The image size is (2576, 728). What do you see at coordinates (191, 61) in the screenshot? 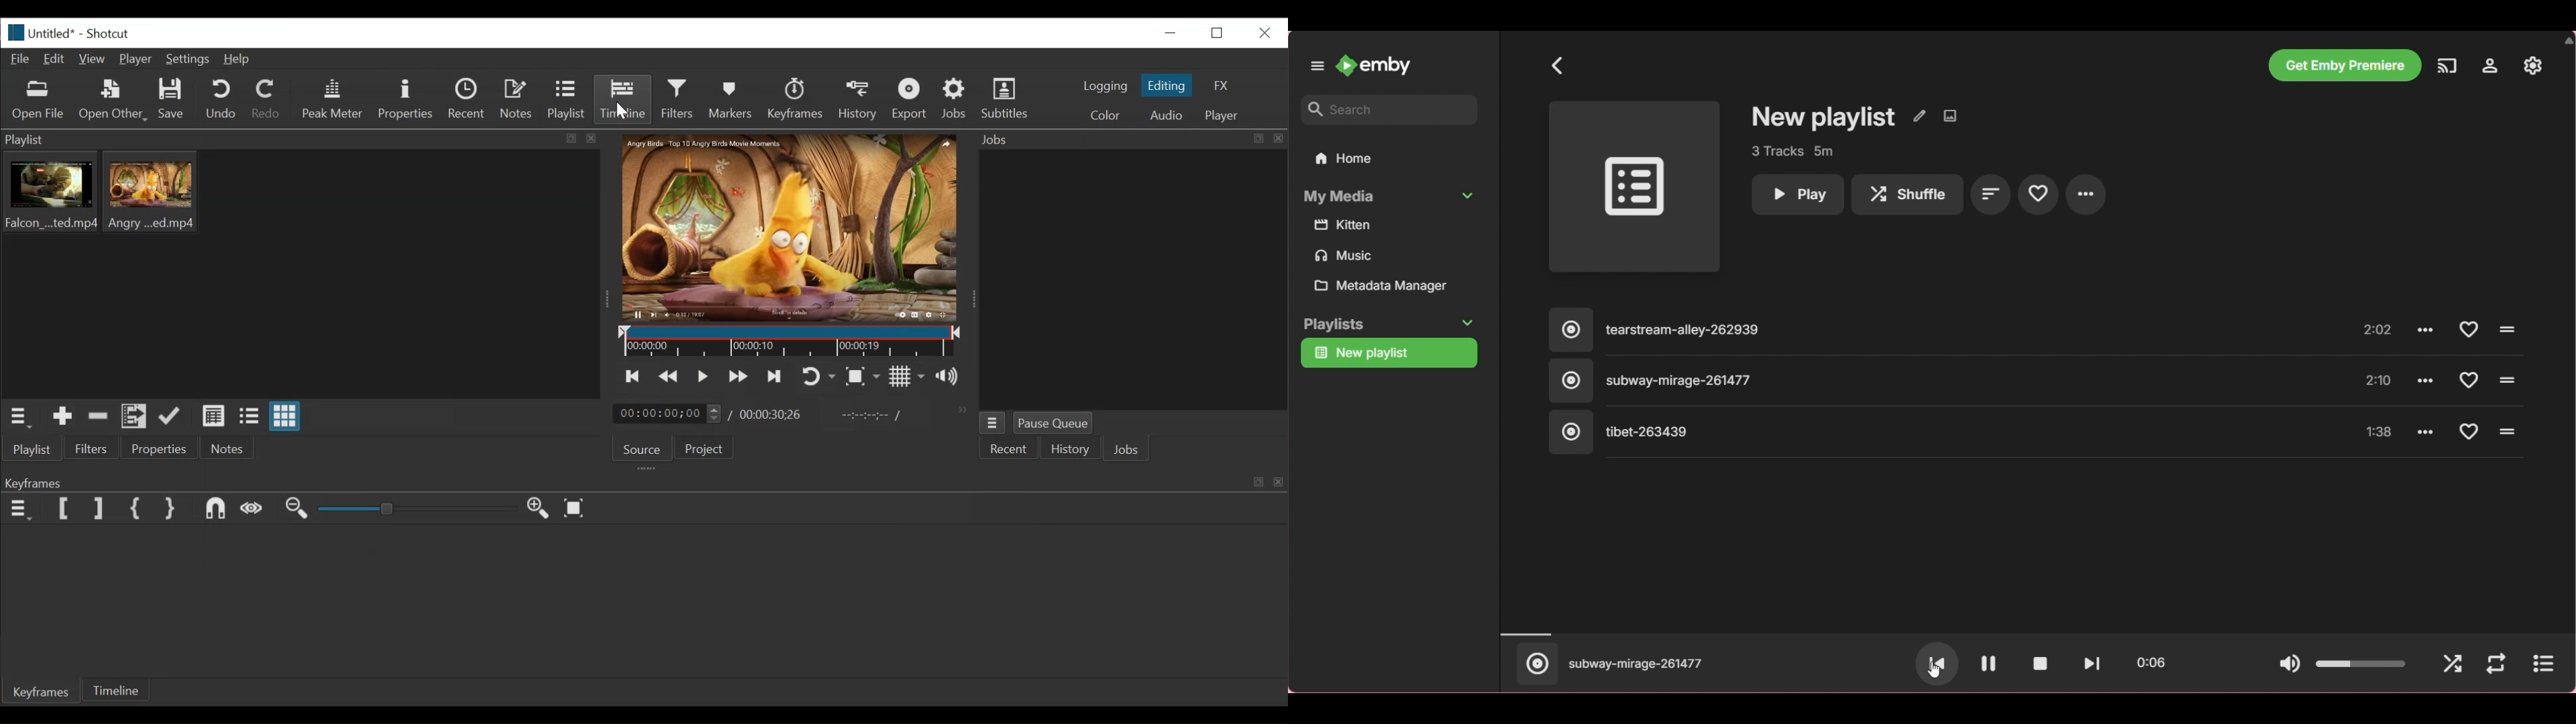
I see `Settings` at bounding box center [191, 61].